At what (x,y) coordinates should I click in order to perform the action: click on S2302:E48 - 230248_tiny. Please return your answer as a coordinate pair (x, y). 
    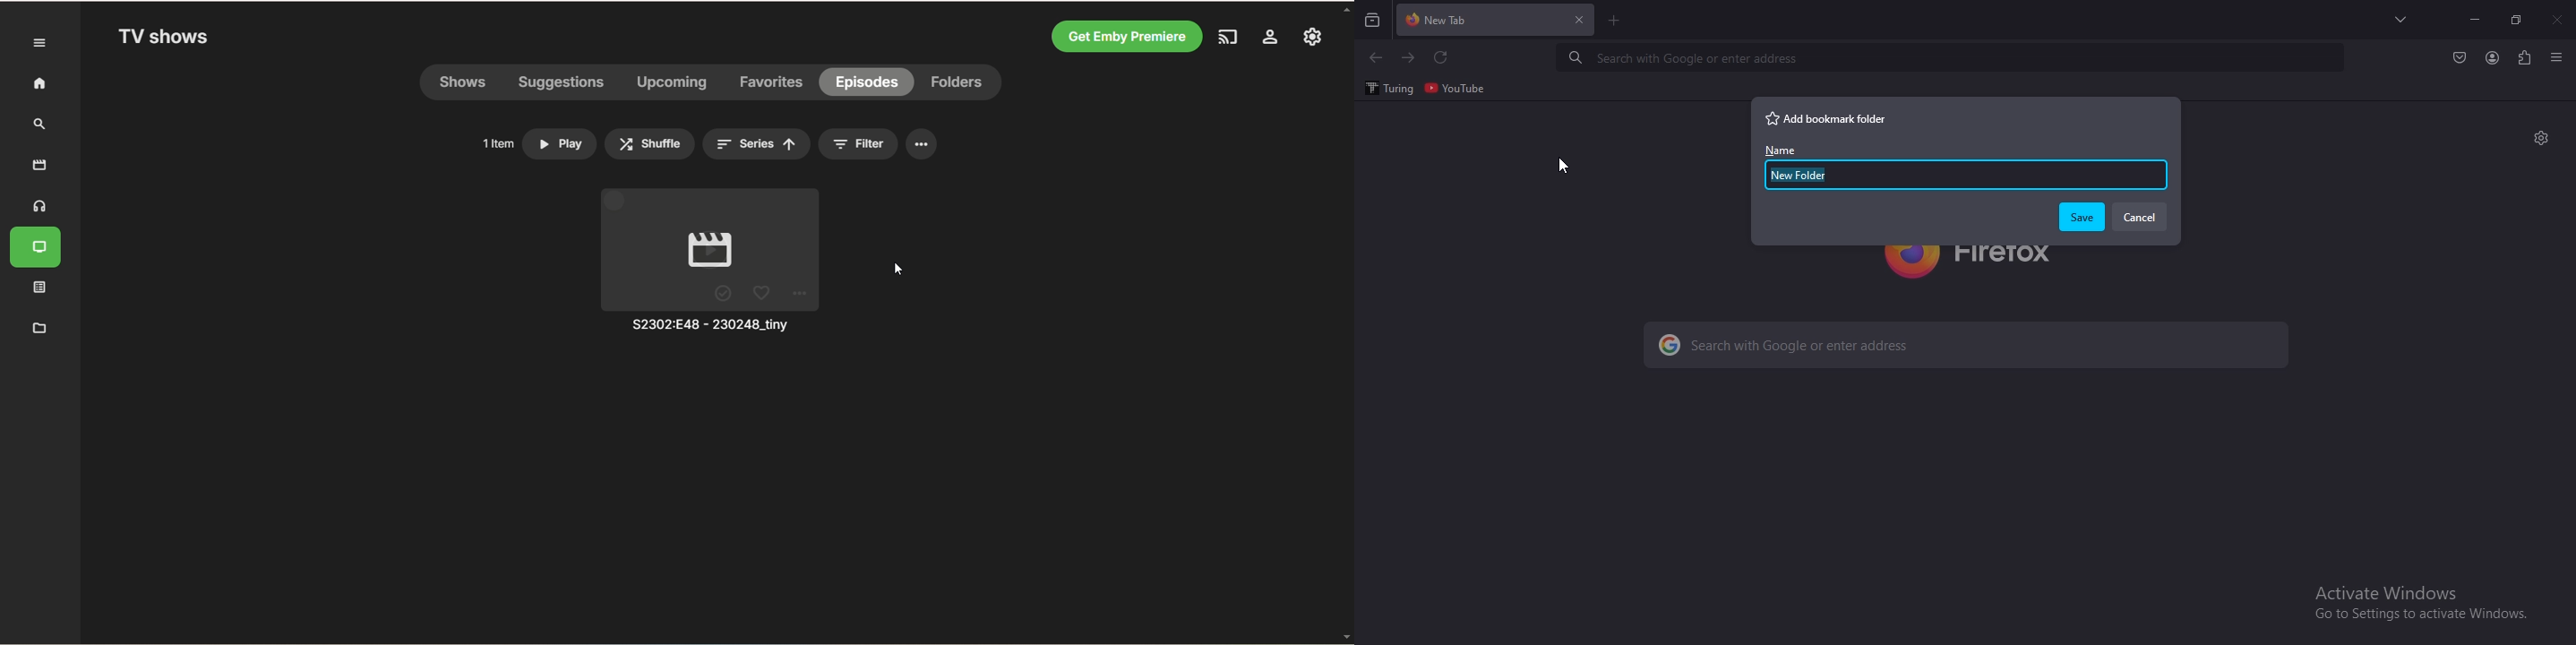
    Looking at the image, I should click on (710, 328).